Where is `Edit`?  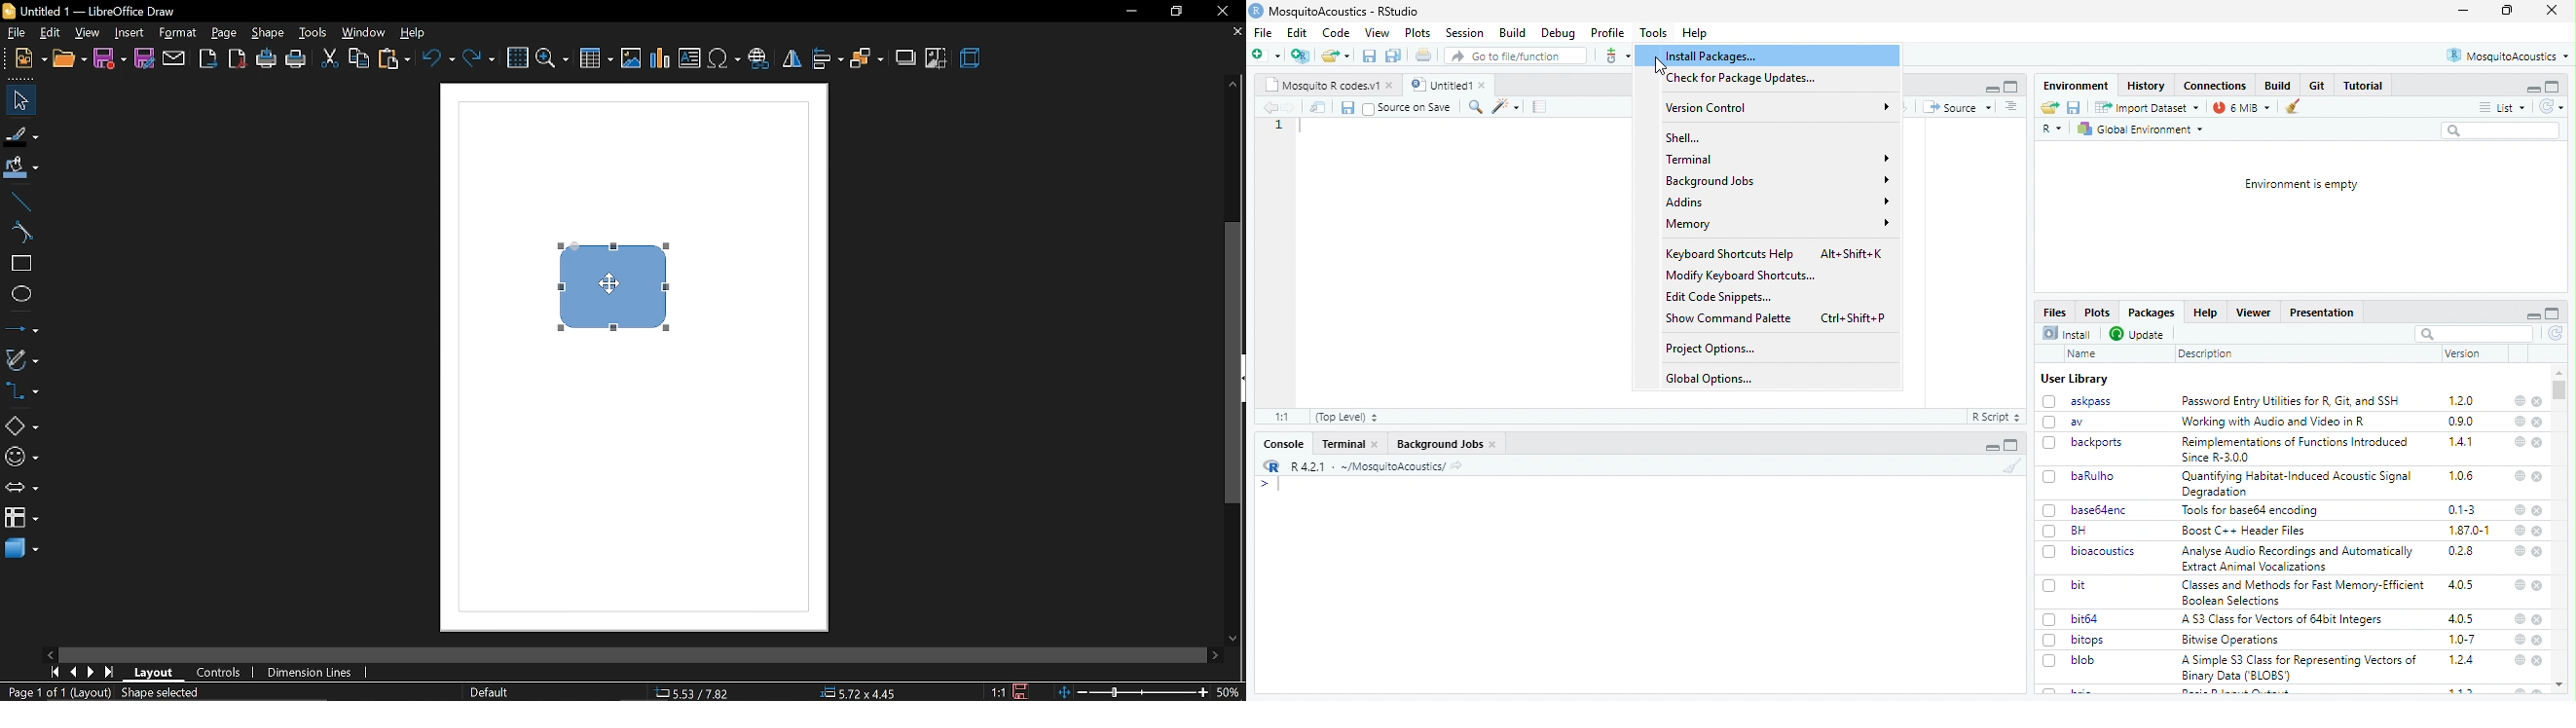 Edit is located at coordinates (1299, 32).